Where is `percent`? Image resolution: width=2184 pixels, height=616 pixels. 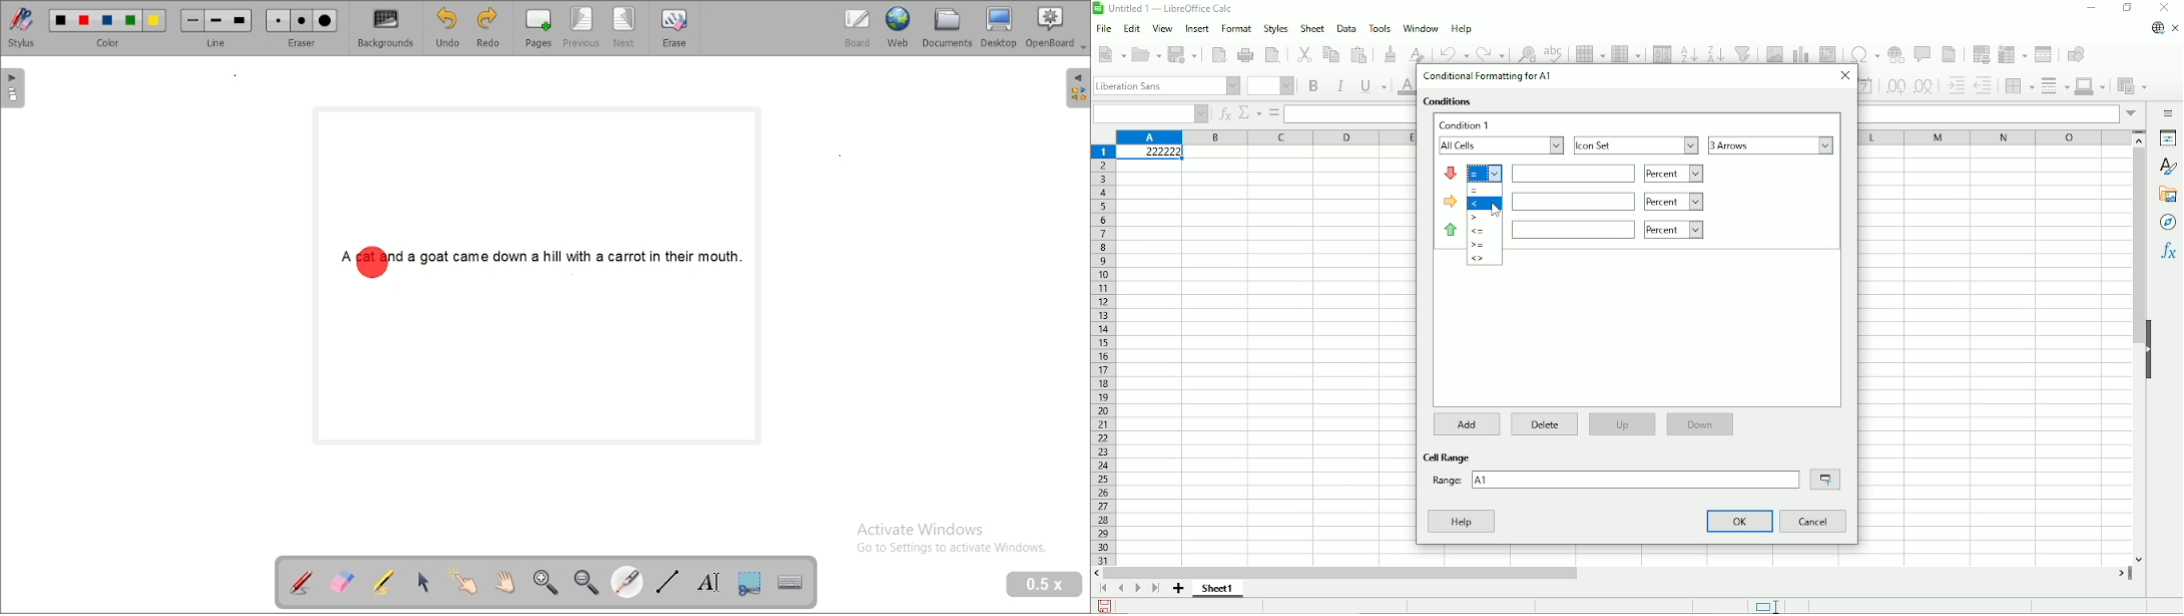 percent is located at coordinates (1607, 229).